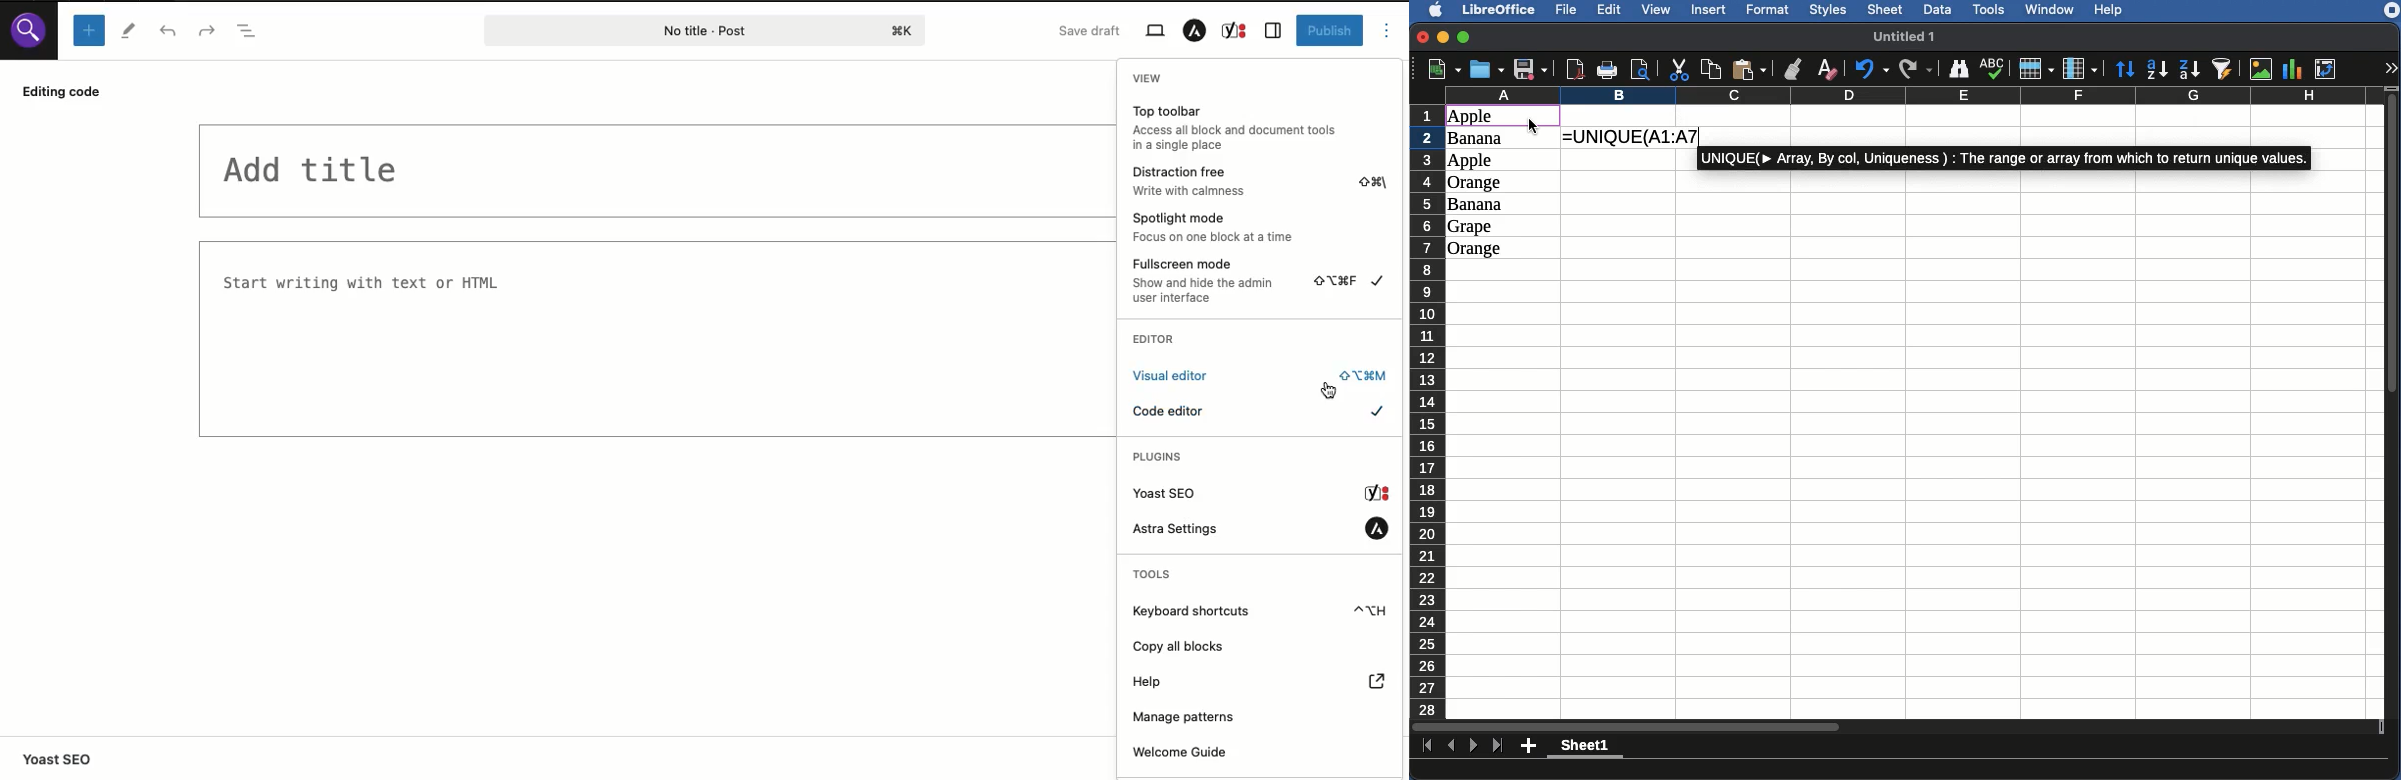 The width and height of the screenshot is (2408, 784). Describe the element at coordinates (1751, 69) in the screenshot. I see `Paste` at that location.